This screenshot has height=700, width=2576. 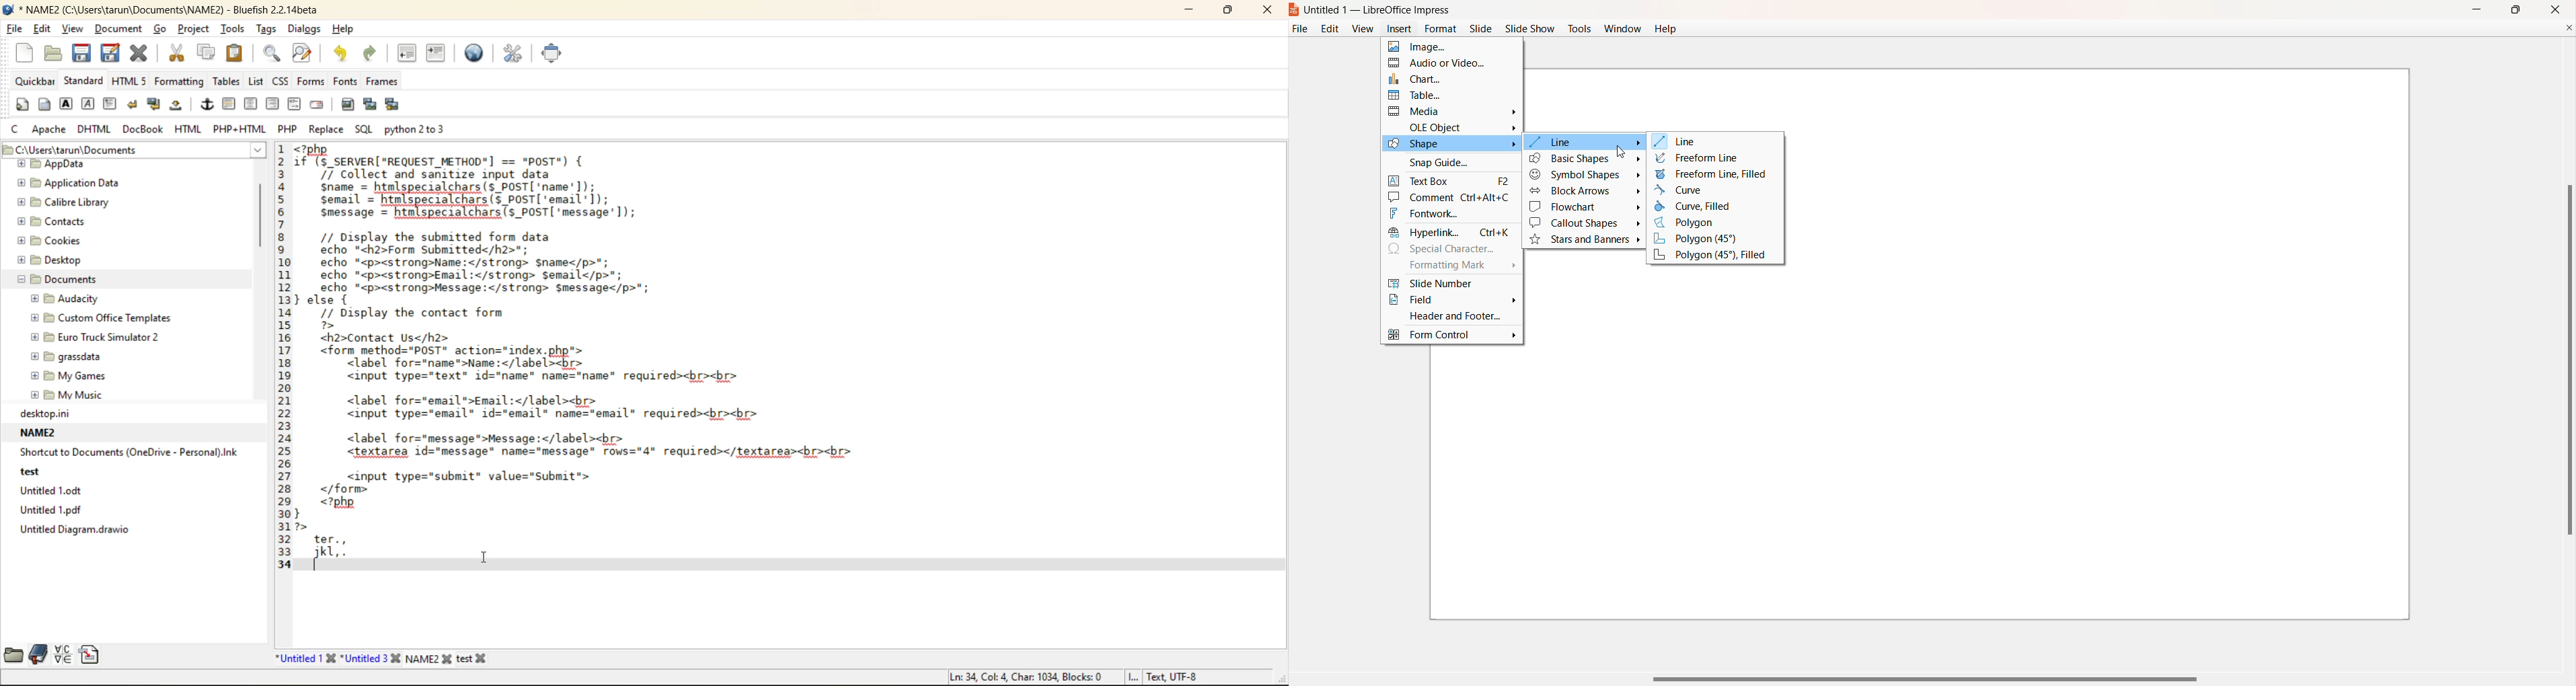 I want to click on snippets, so click(x=89, y=653).